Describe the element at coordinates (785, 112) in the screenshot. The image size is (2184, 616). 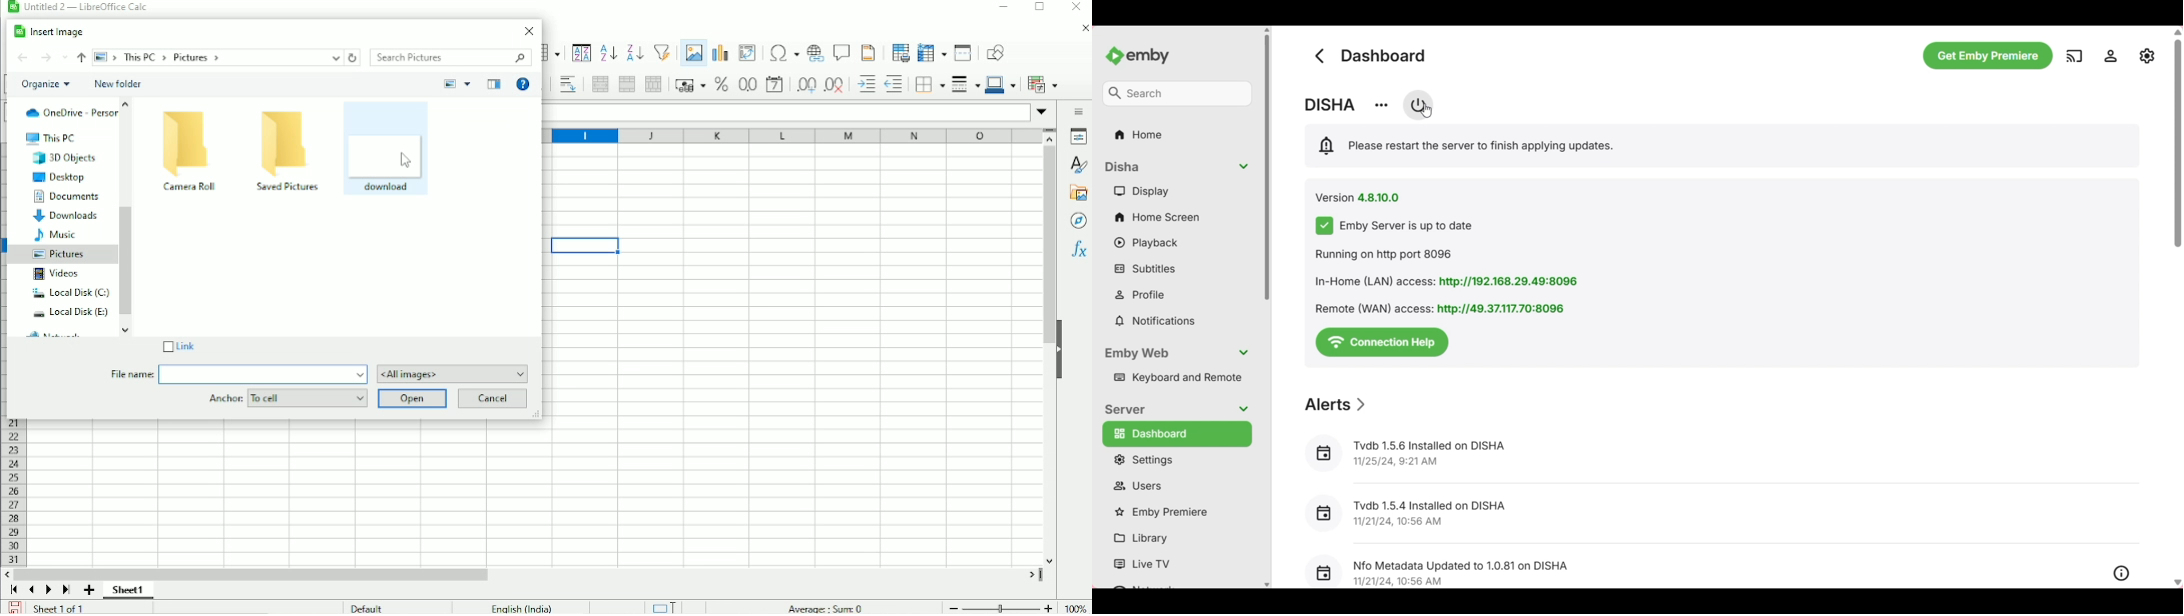
I see `Input line` at that location.